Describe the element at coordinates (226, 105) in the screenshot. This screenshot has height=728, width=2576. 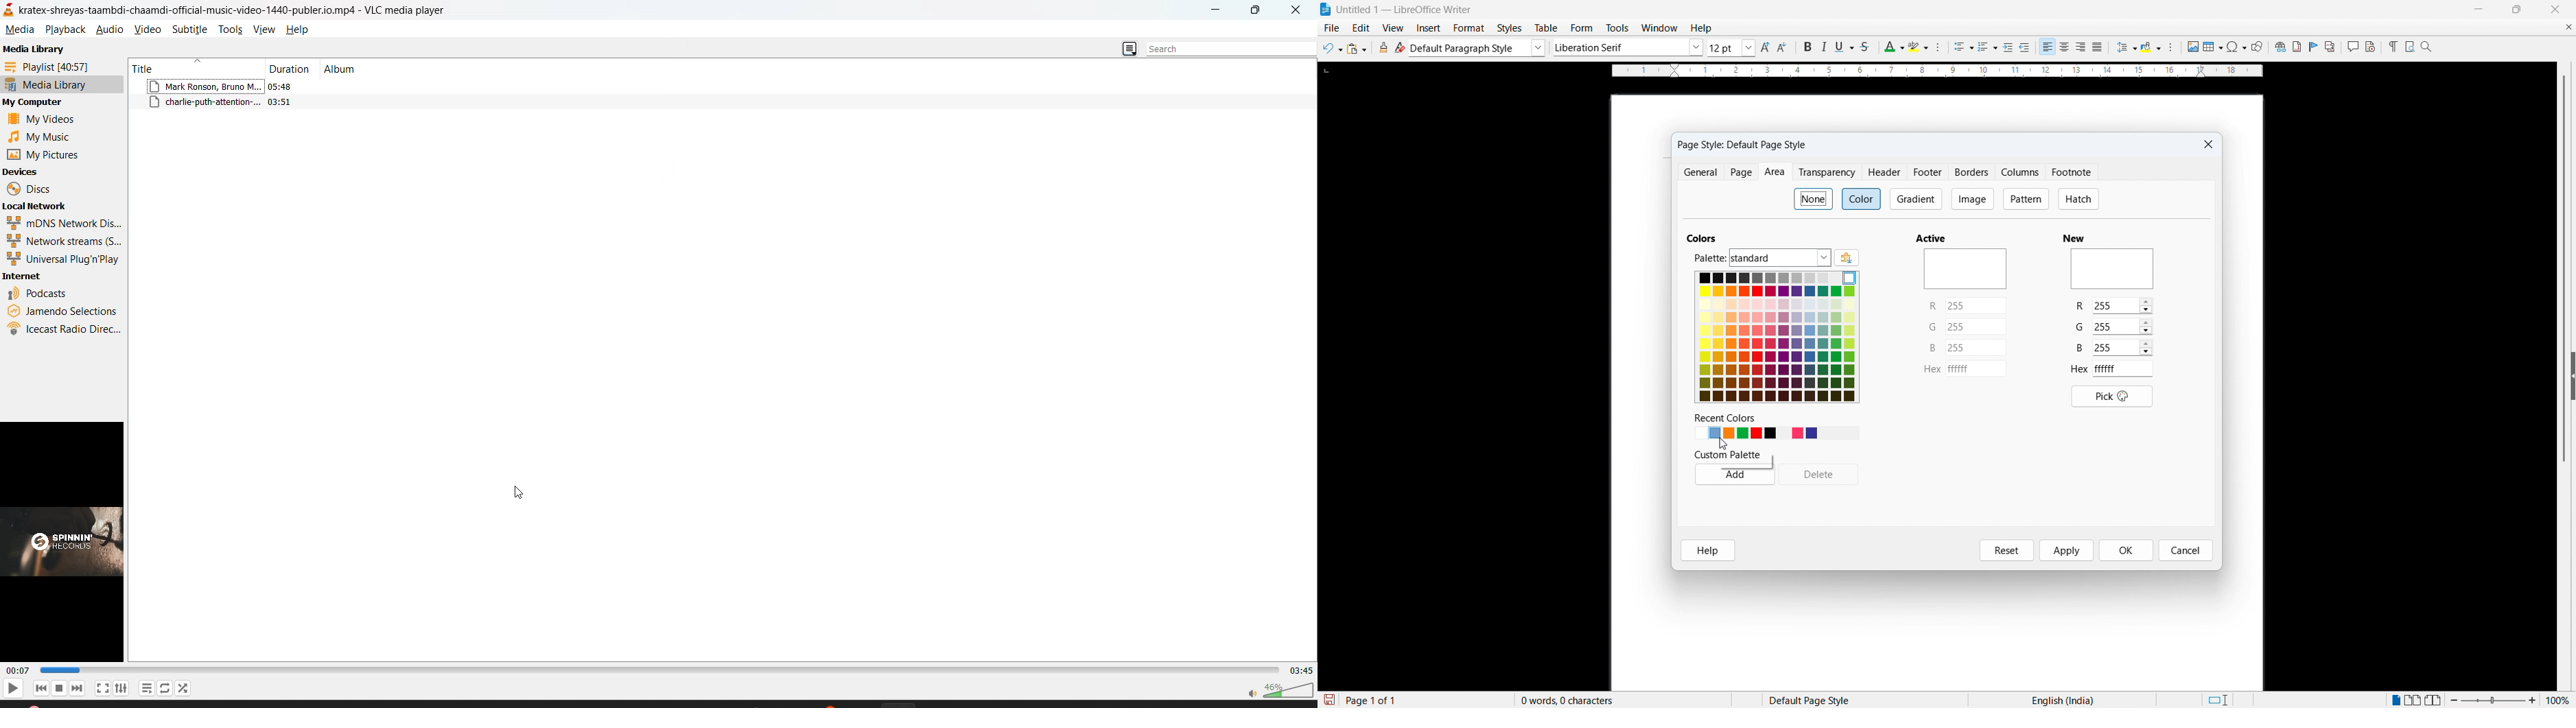
I see `added file` at that location.